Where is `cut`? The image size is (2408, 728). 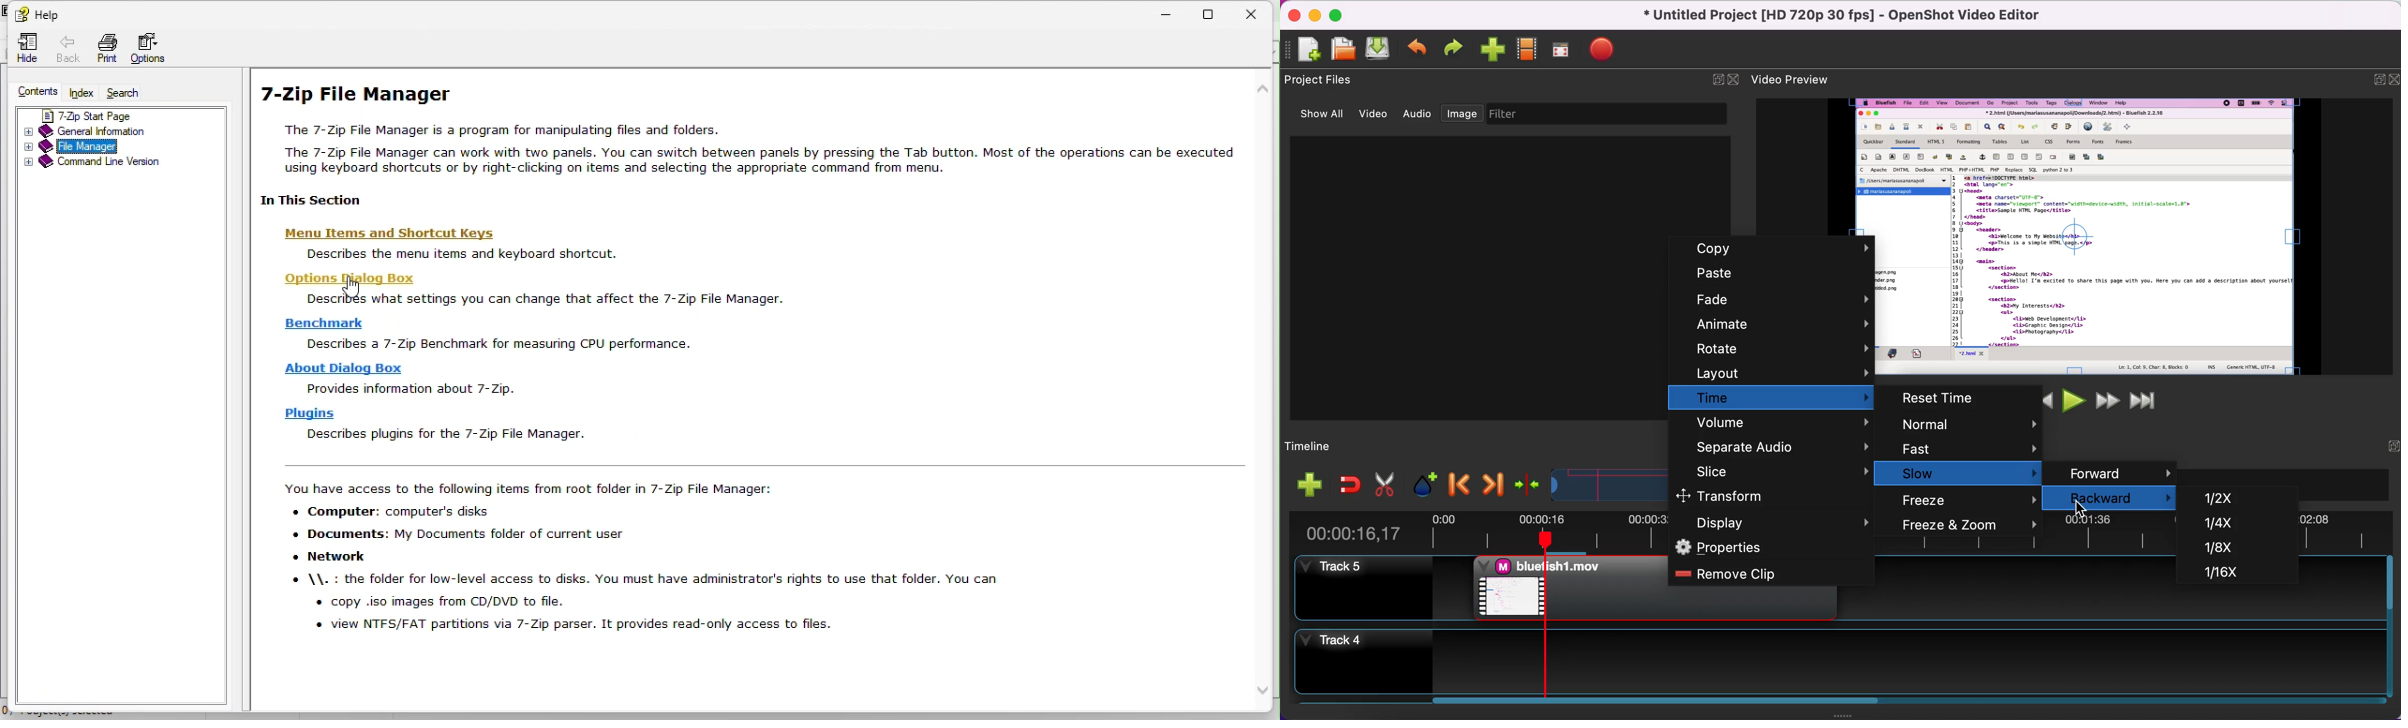 cut is located at coordinates (1385, 482).